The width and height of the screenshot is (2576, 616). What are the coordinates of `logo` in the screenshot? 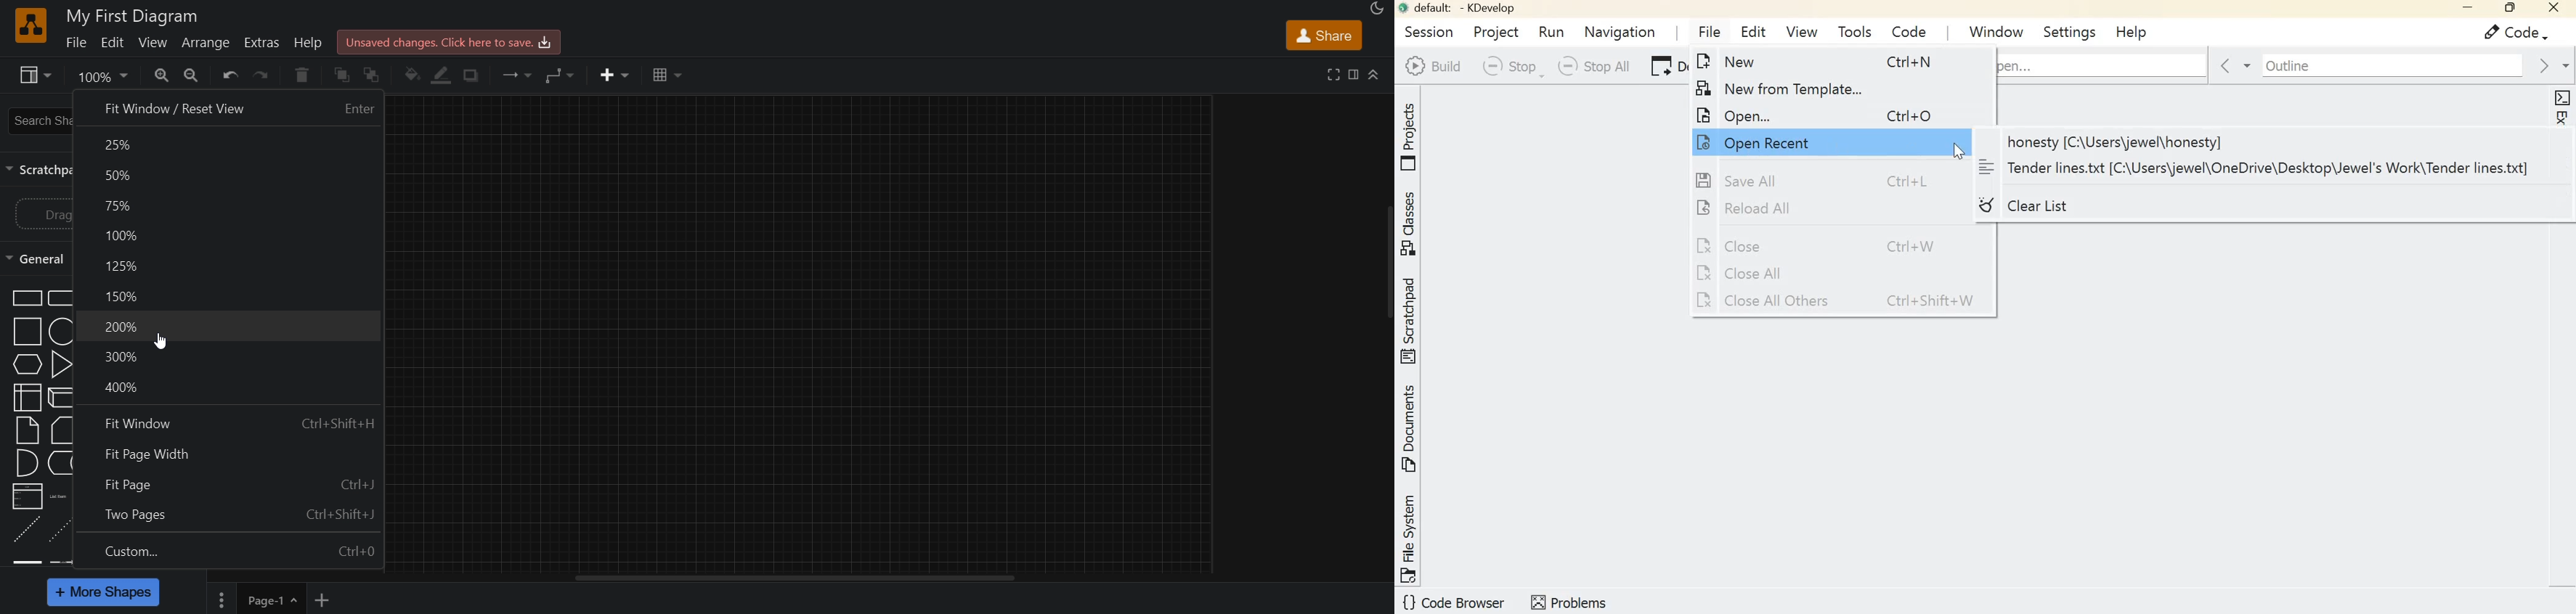 It's located at (28, 23).